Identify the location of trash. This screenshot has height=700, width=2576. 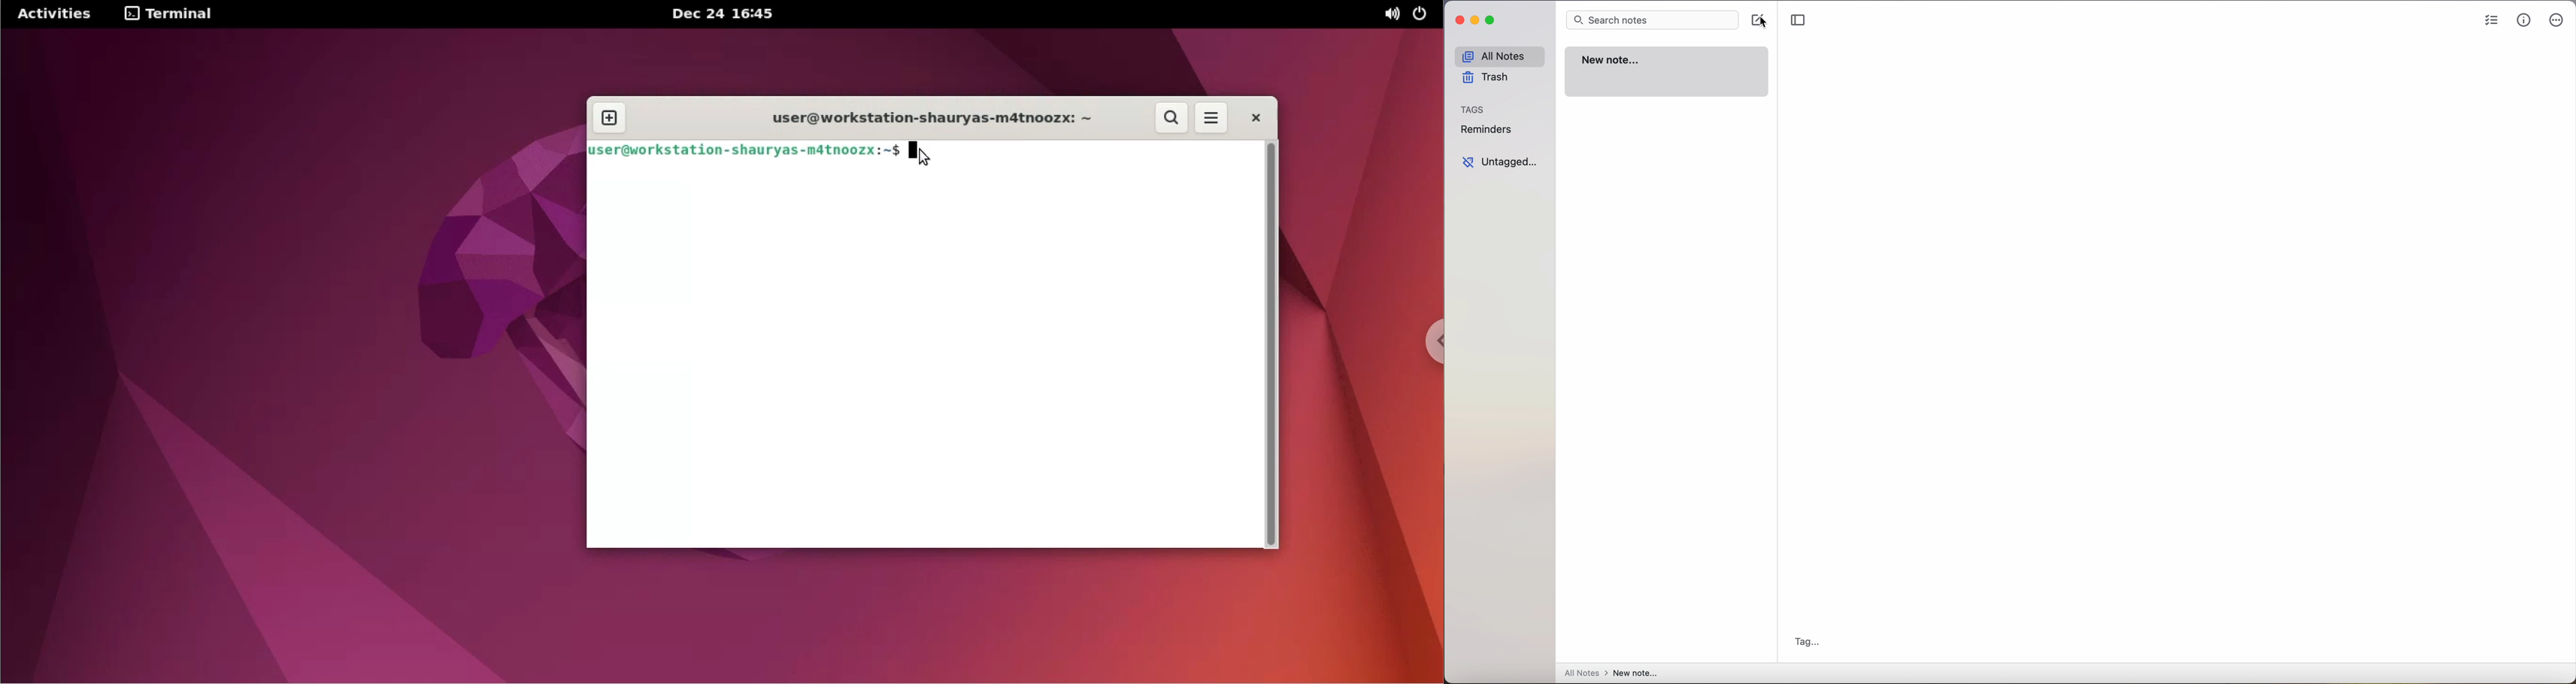
(1484, 79).